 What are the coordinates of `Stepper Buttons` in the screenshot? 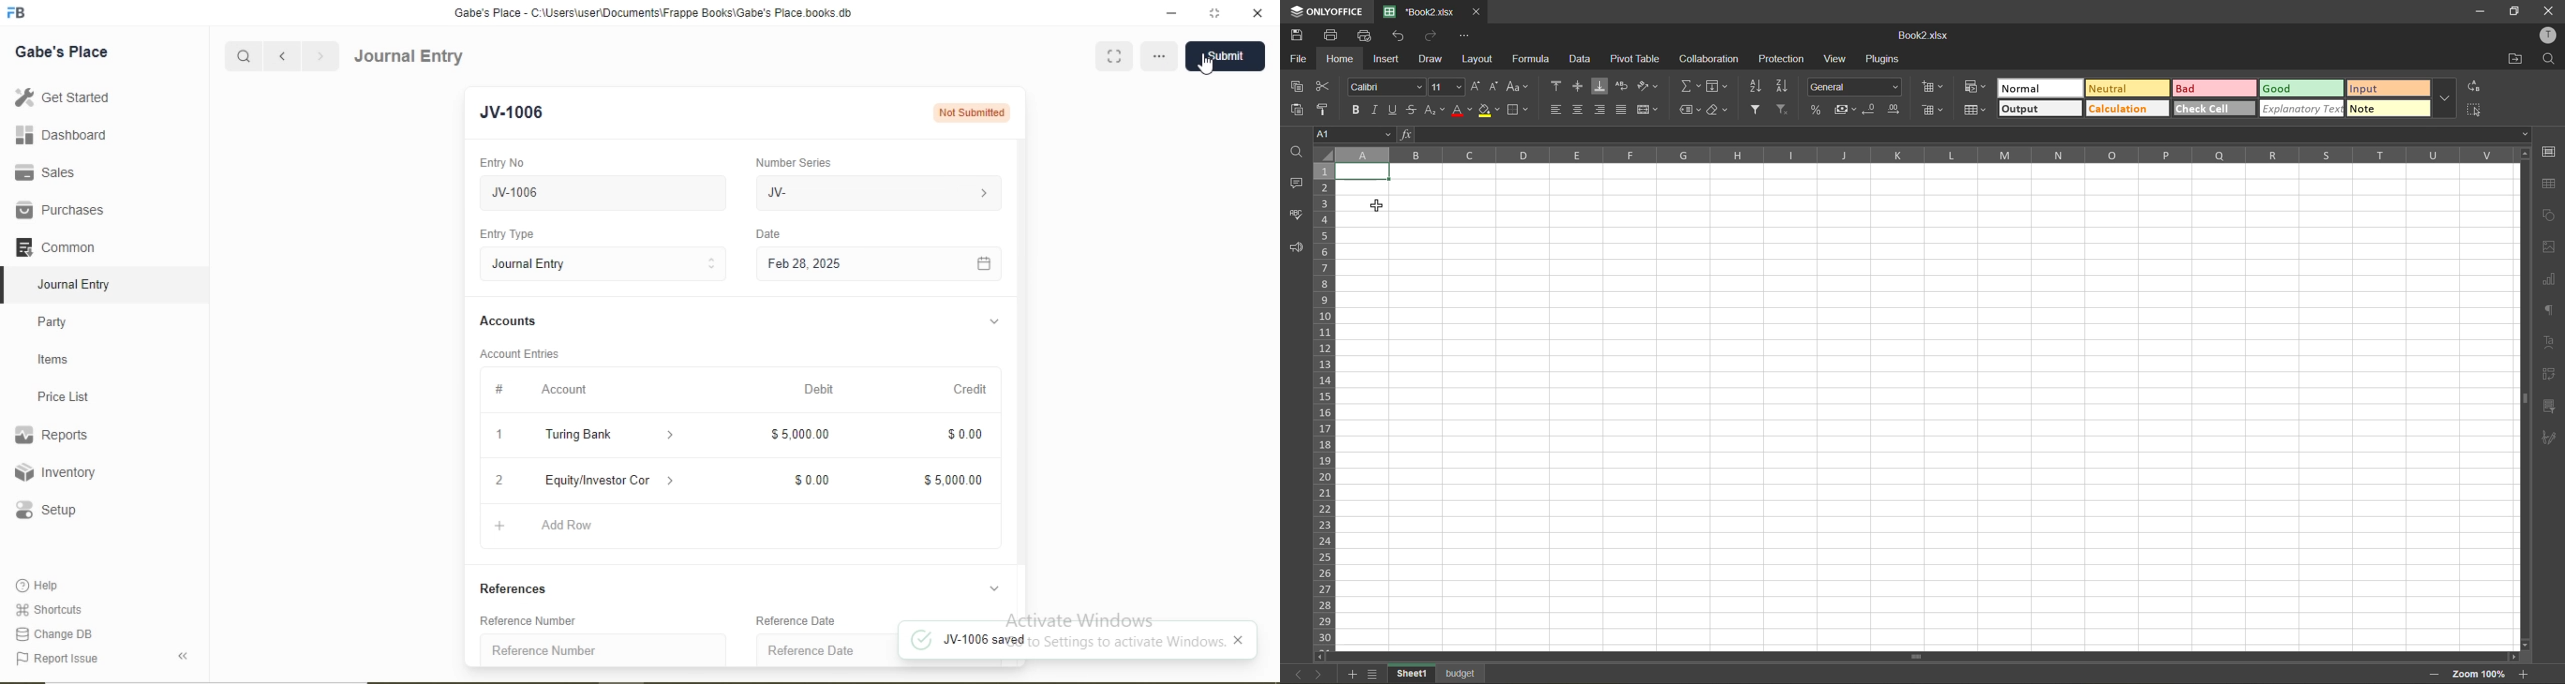 It's located at (712, 264).